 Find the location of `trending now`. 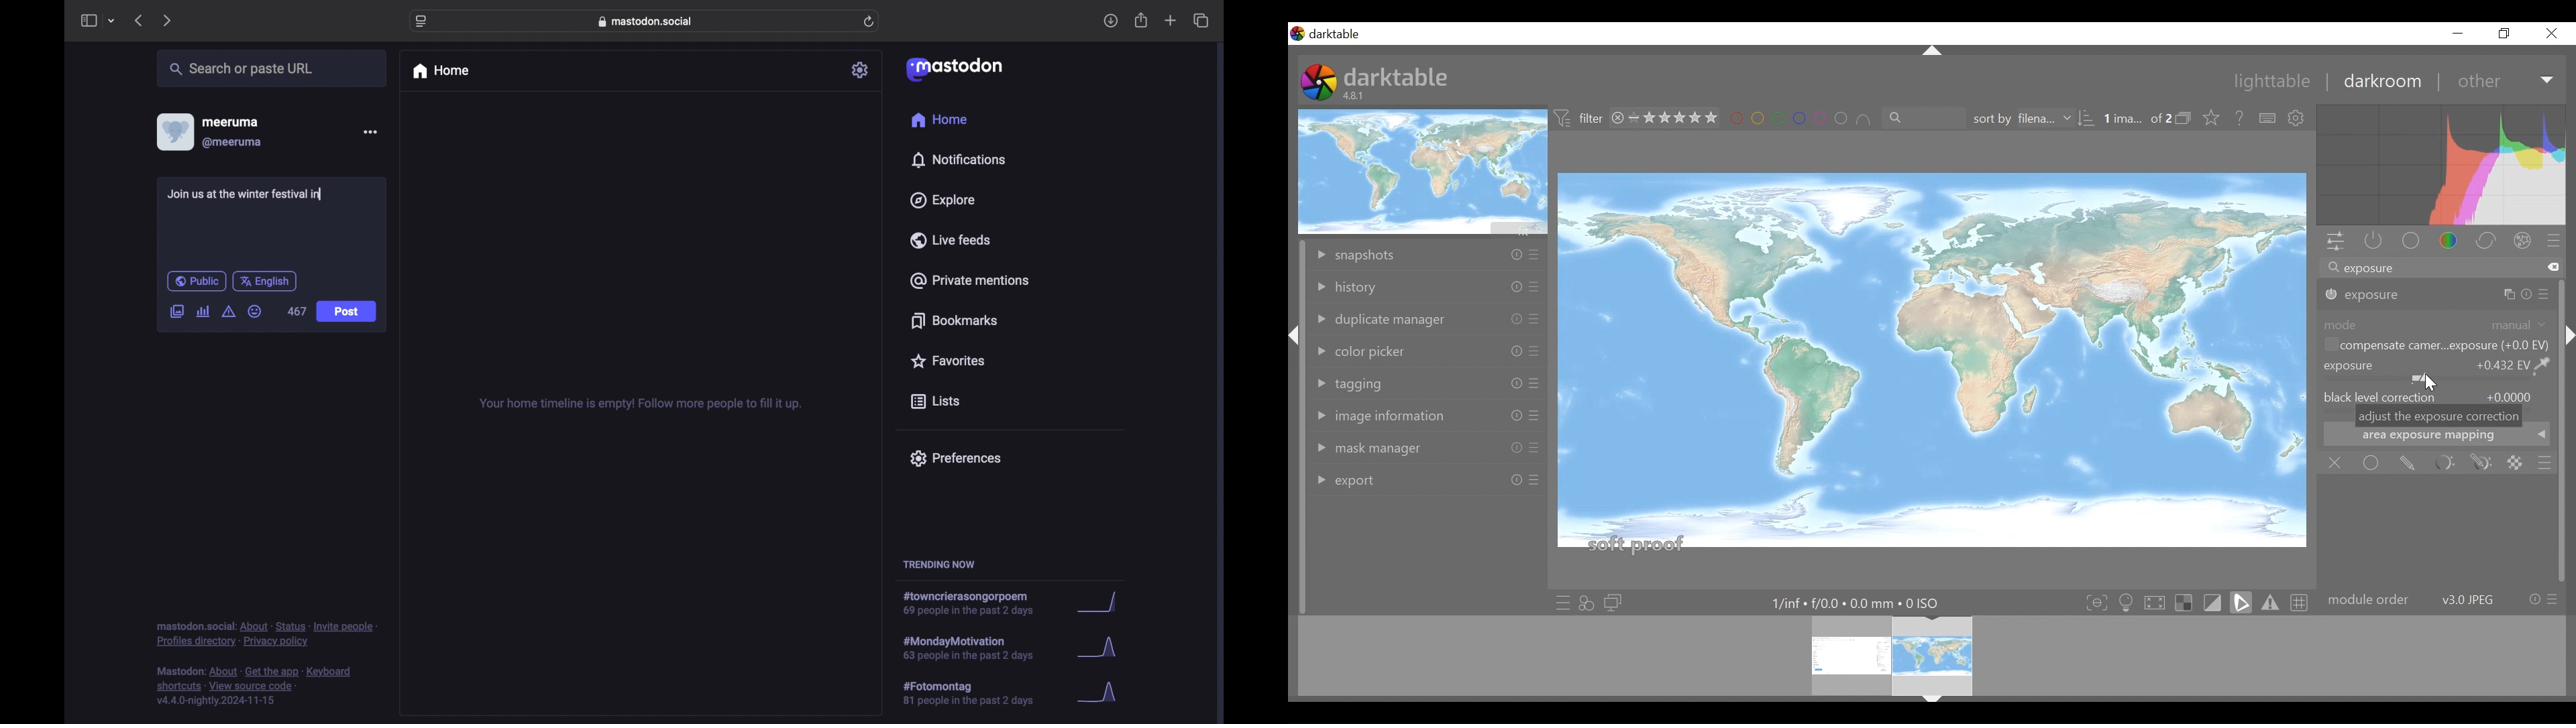

trending now is located at coordinates (938, 564).